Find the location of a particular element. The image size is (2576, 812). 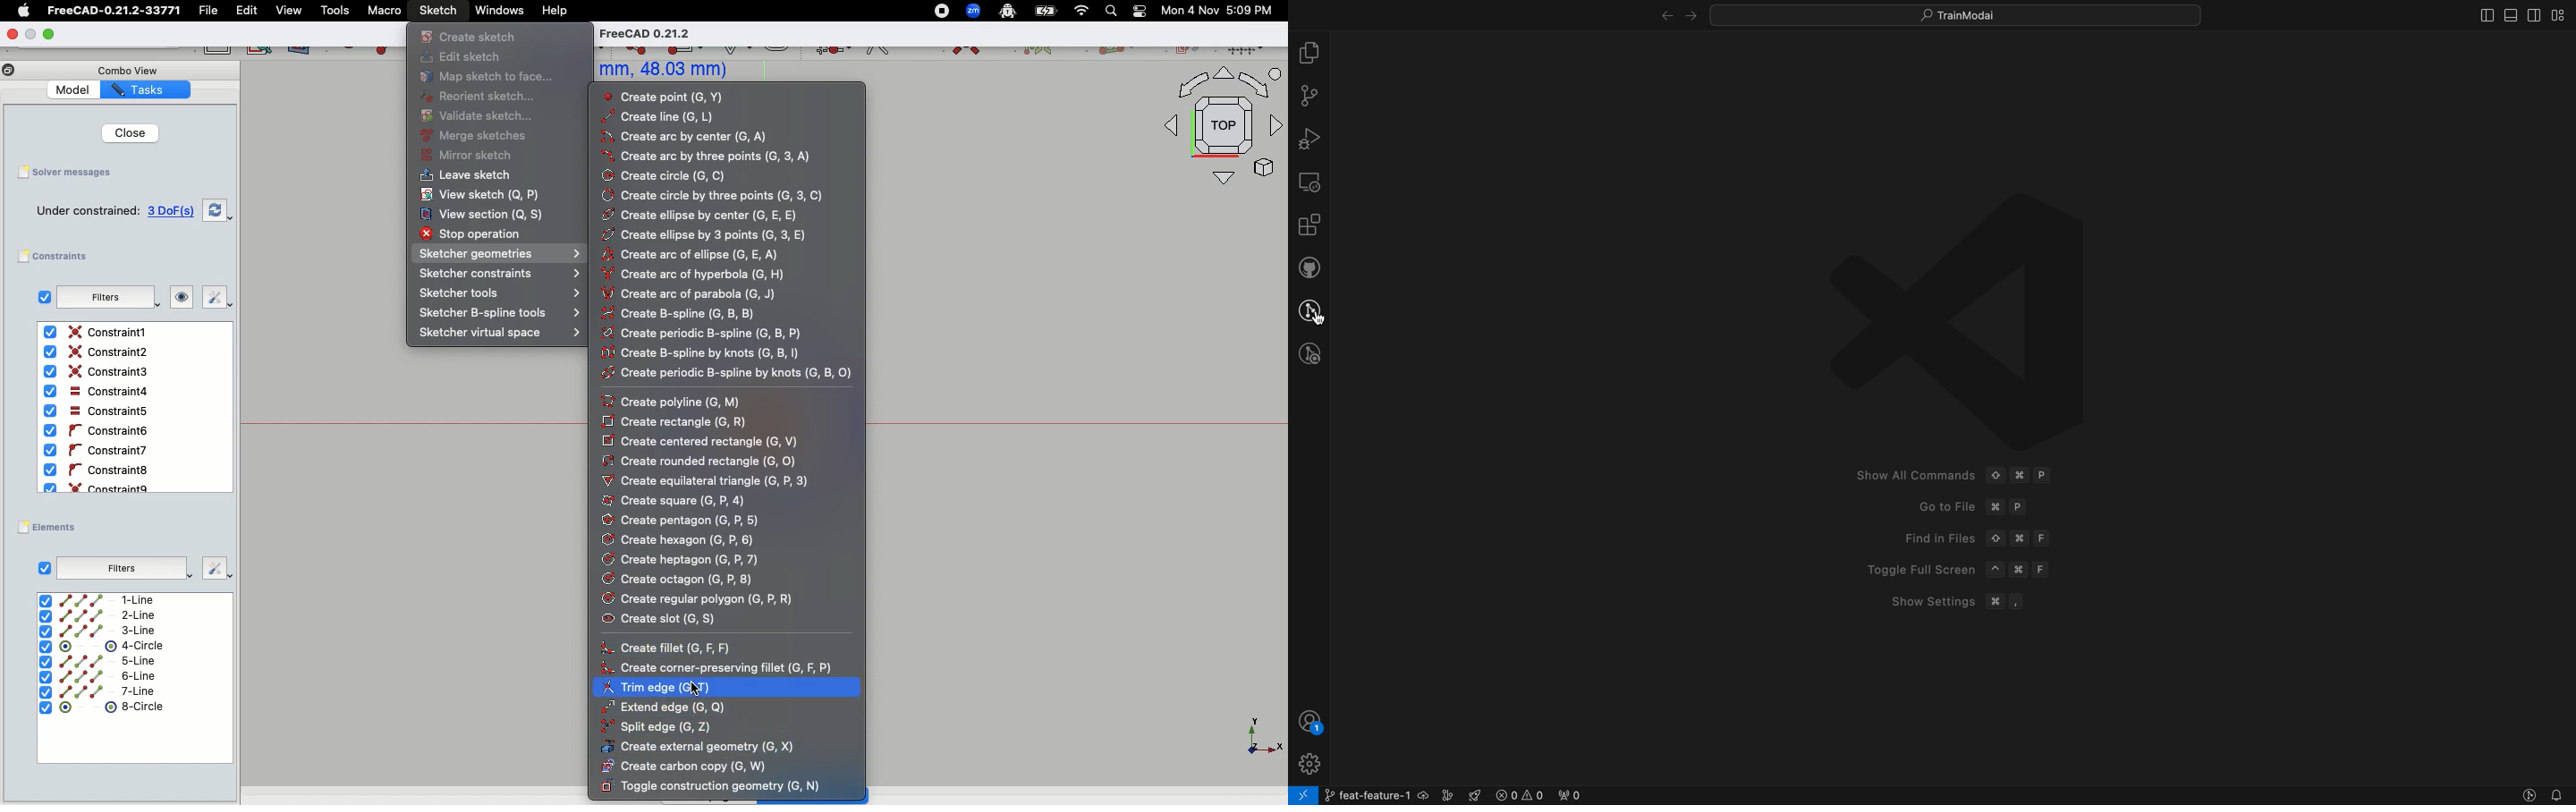

View sketch(Q, P) is located at coordinates (499, 194).